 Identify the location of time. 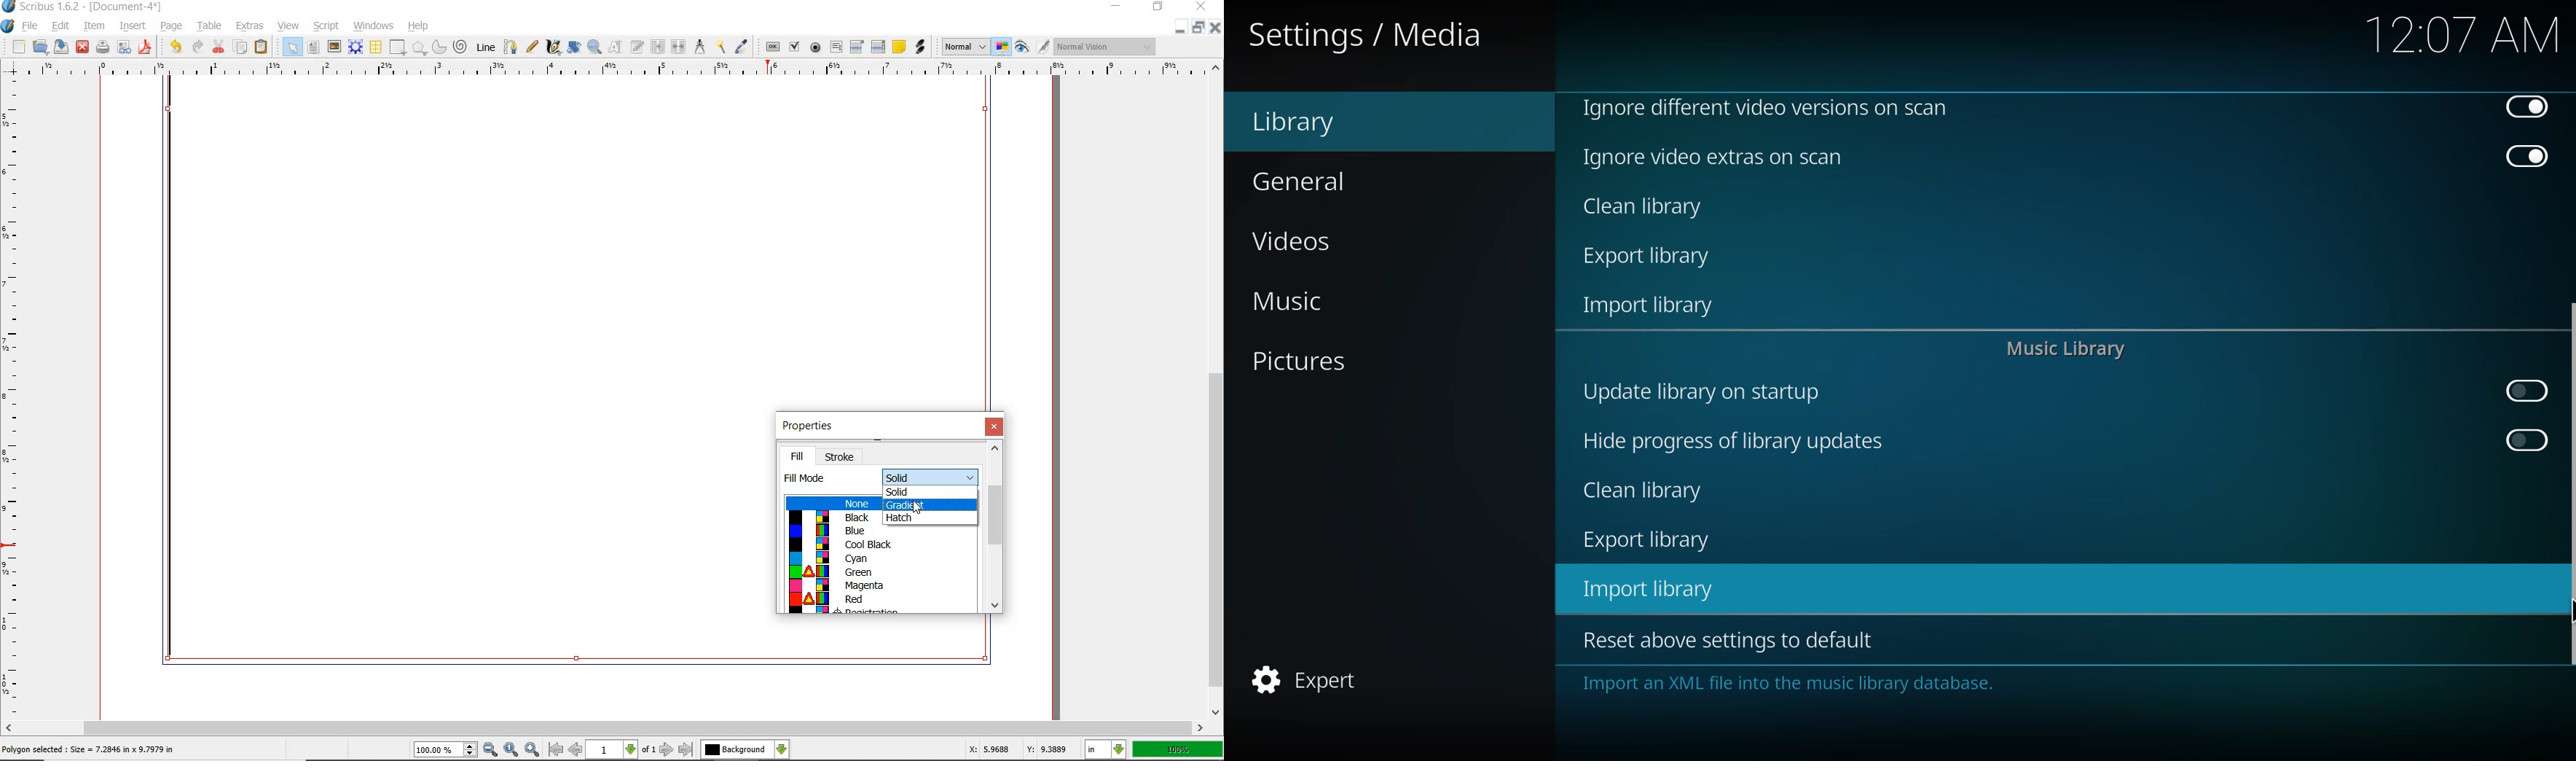
(2464, 34).